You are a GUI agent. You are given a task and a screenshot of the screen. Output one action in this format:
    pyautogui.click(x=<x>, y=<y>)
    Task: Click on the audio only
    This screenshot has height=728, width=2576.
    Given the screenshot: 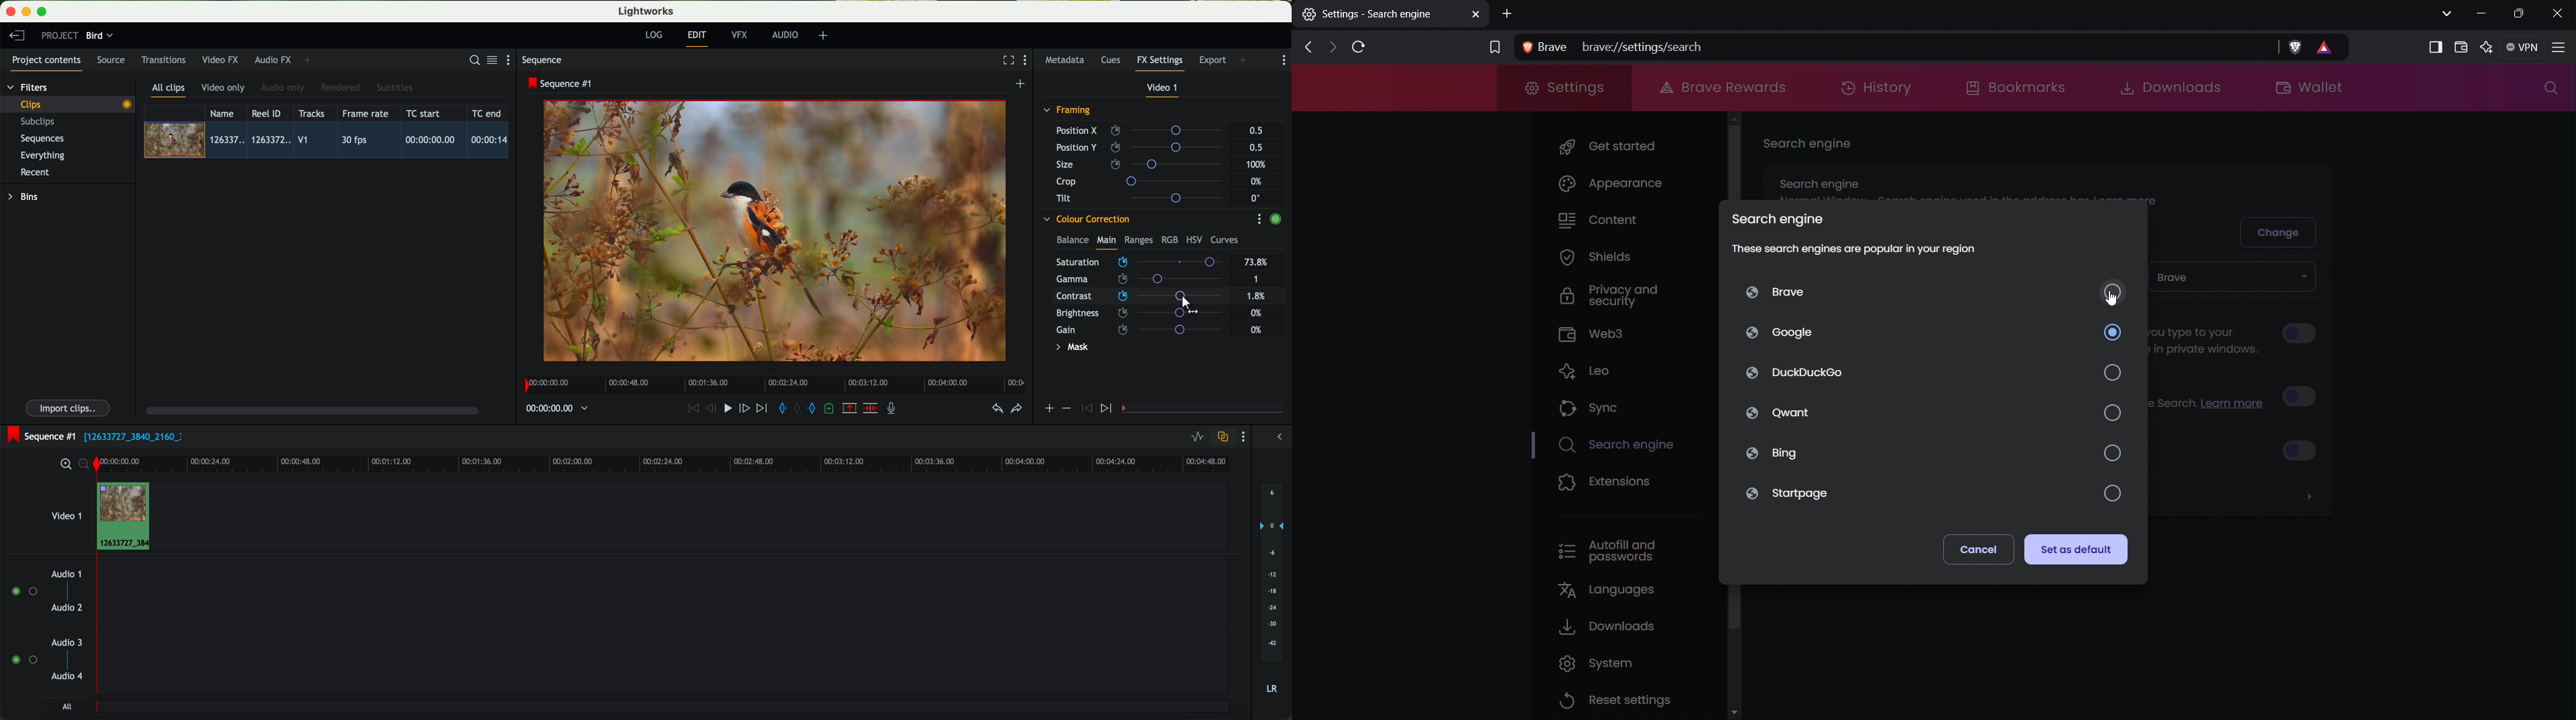 What is the action you would take?
    pyautogui.click(x=283, y=88)
    